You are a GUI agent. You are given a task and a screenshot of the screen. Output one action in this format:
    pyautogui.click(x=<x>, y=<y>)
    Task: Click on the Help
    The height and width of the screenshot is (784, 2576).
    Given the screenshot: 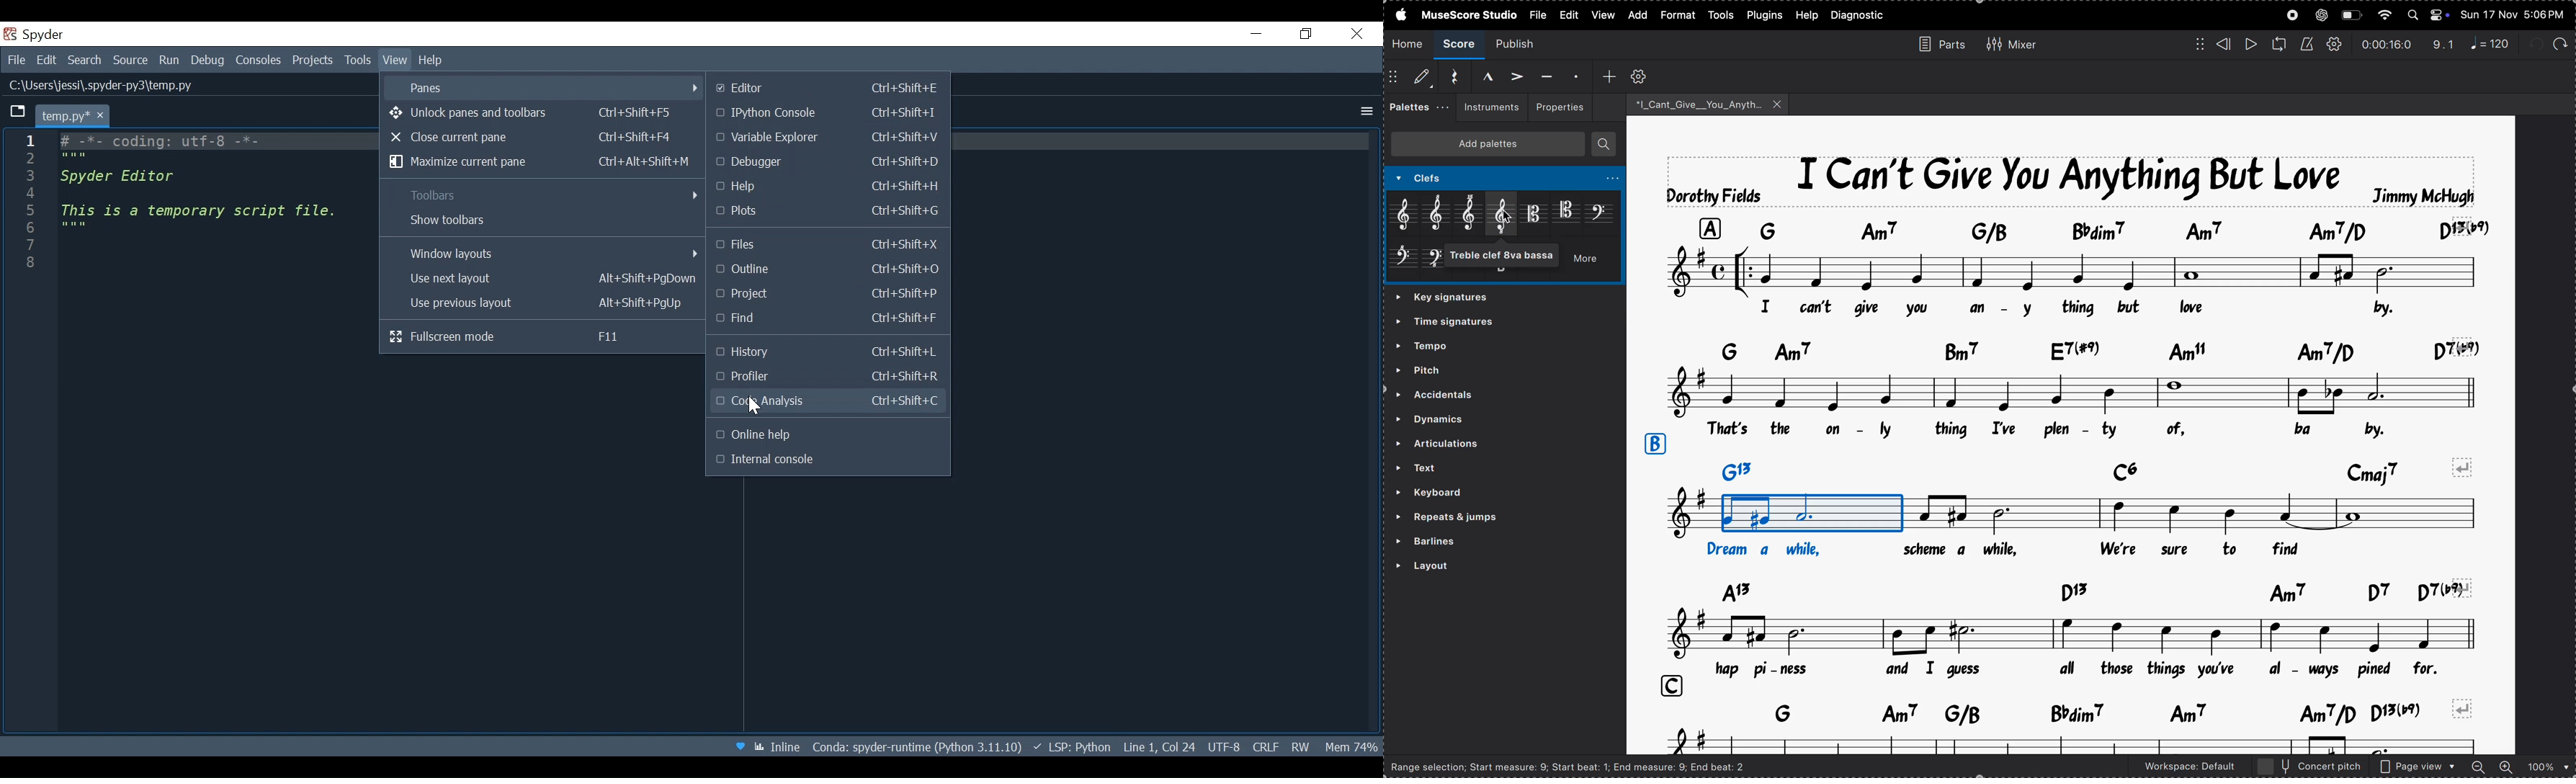 What is the action you would take?
    pyautogui.click(x=431, y=60)
    